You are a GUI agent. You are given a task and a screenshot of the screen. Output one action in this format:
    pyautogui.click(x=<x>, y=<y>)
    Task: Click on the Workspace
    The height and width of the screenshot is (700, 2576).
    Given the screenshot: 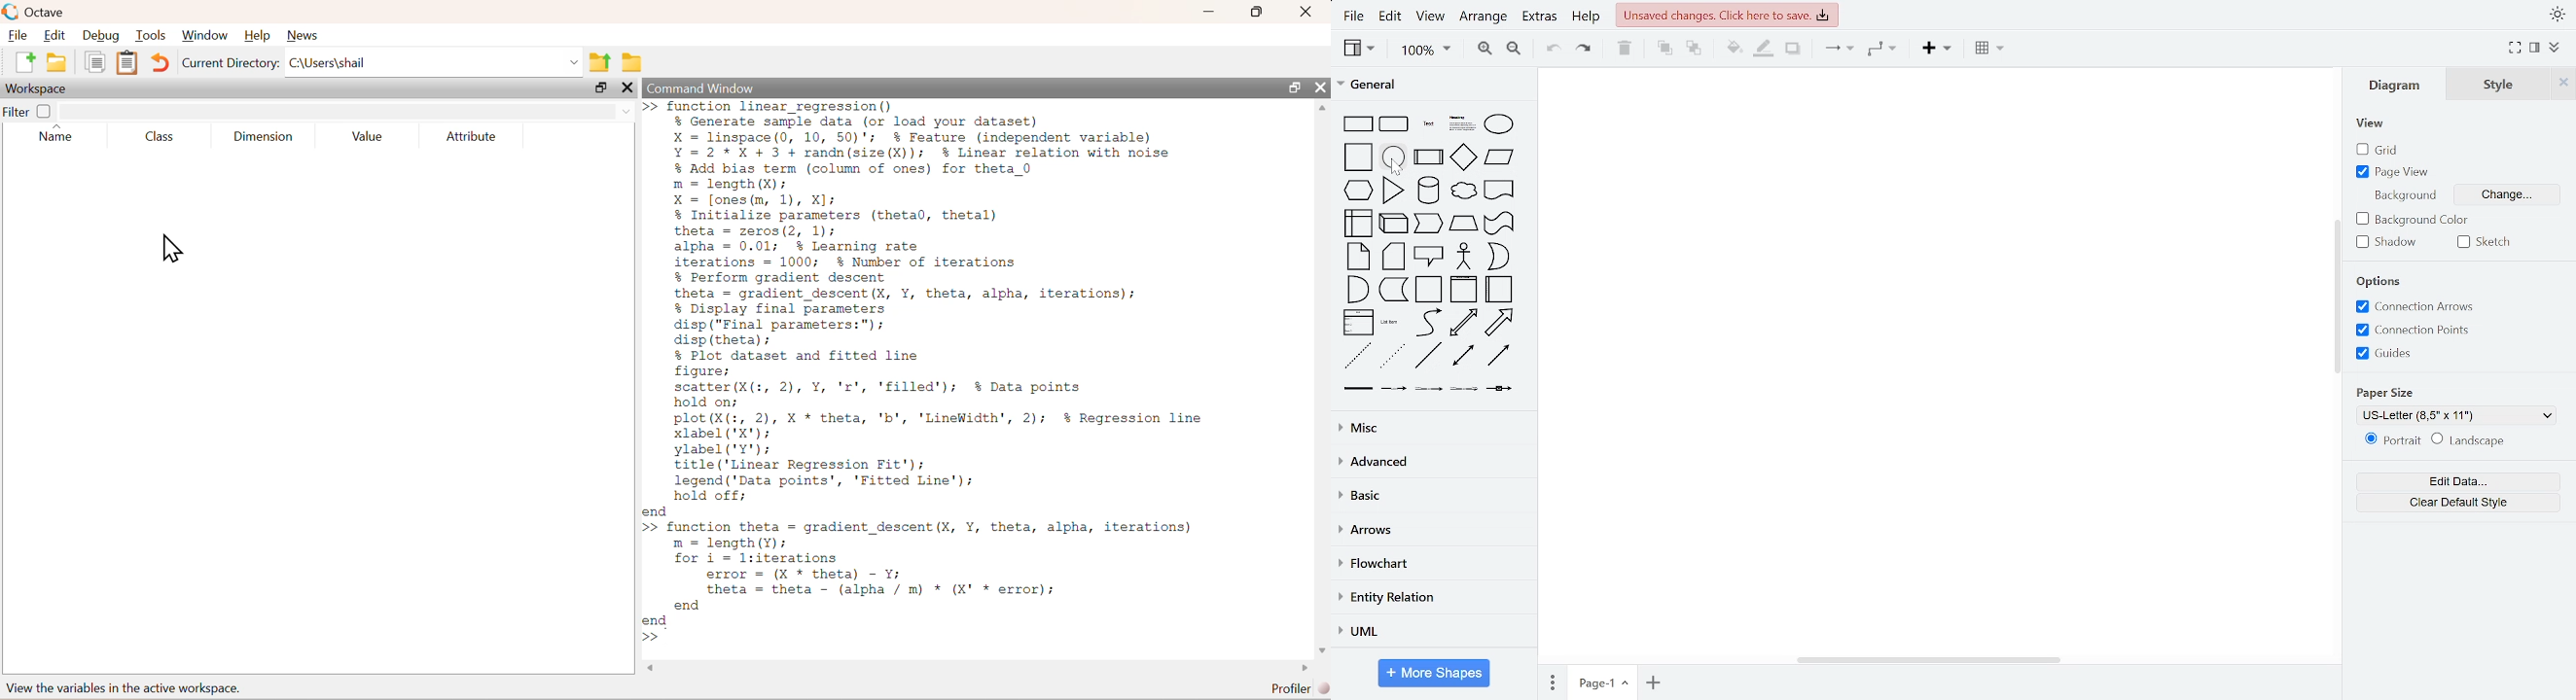 What is the action you would take?
    pyautogui.click(x=36, y=89)
    